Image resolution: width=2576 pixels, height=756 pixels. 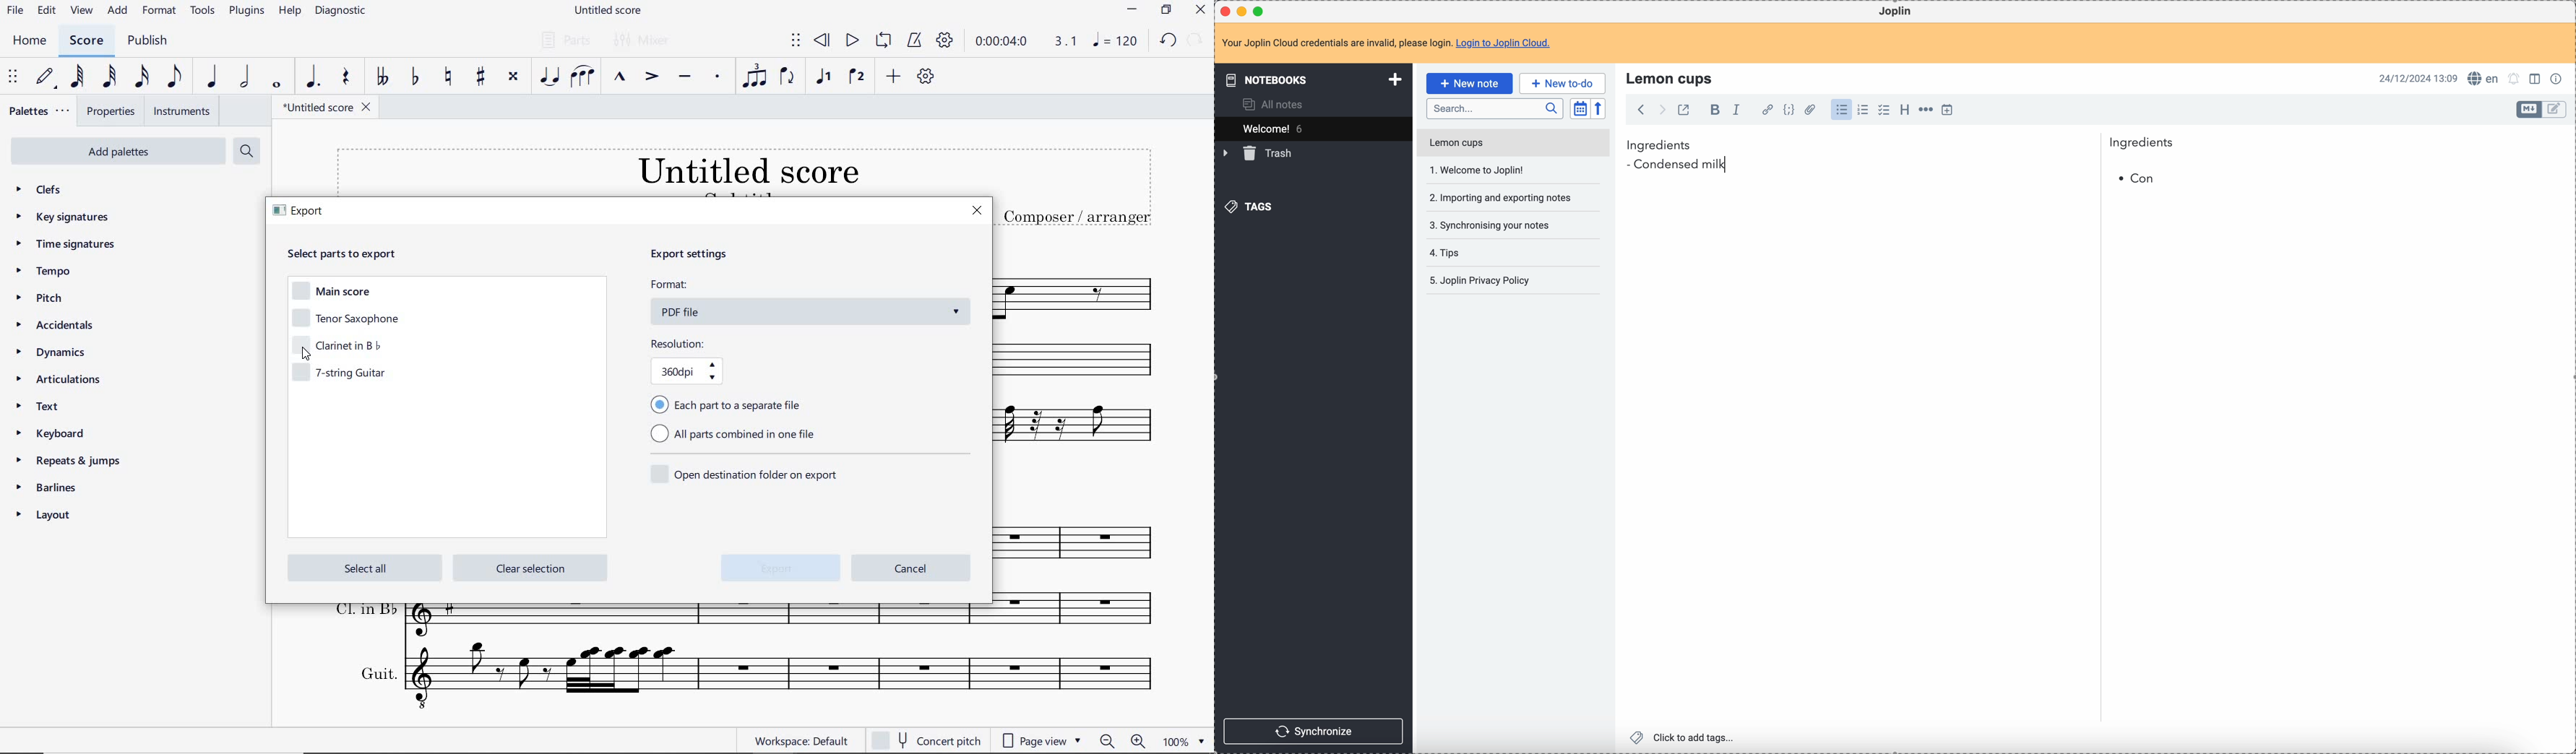 What do you see at coordinates (1580, 109) in the screenshot?
I see `toggle sort order field` at bounding box center [1580, 109].